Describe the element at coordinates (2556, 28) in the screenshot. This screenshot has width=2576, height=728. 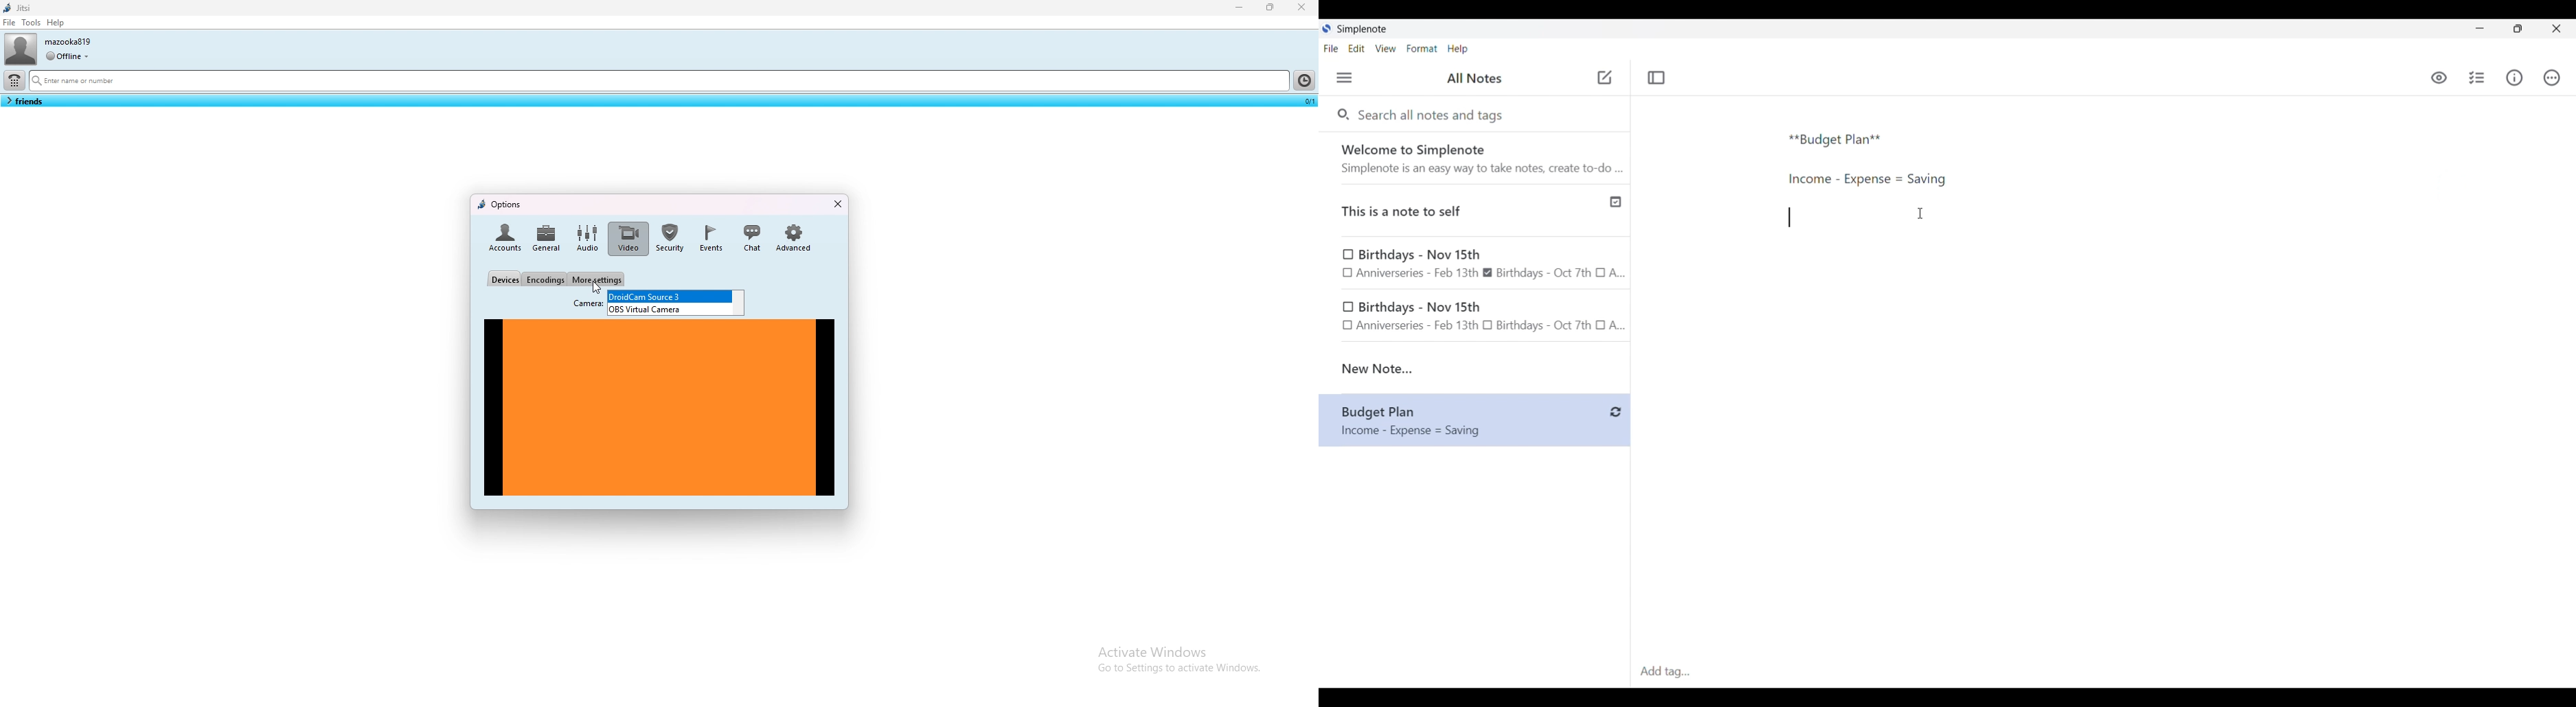
I see `Close interface` at that location.